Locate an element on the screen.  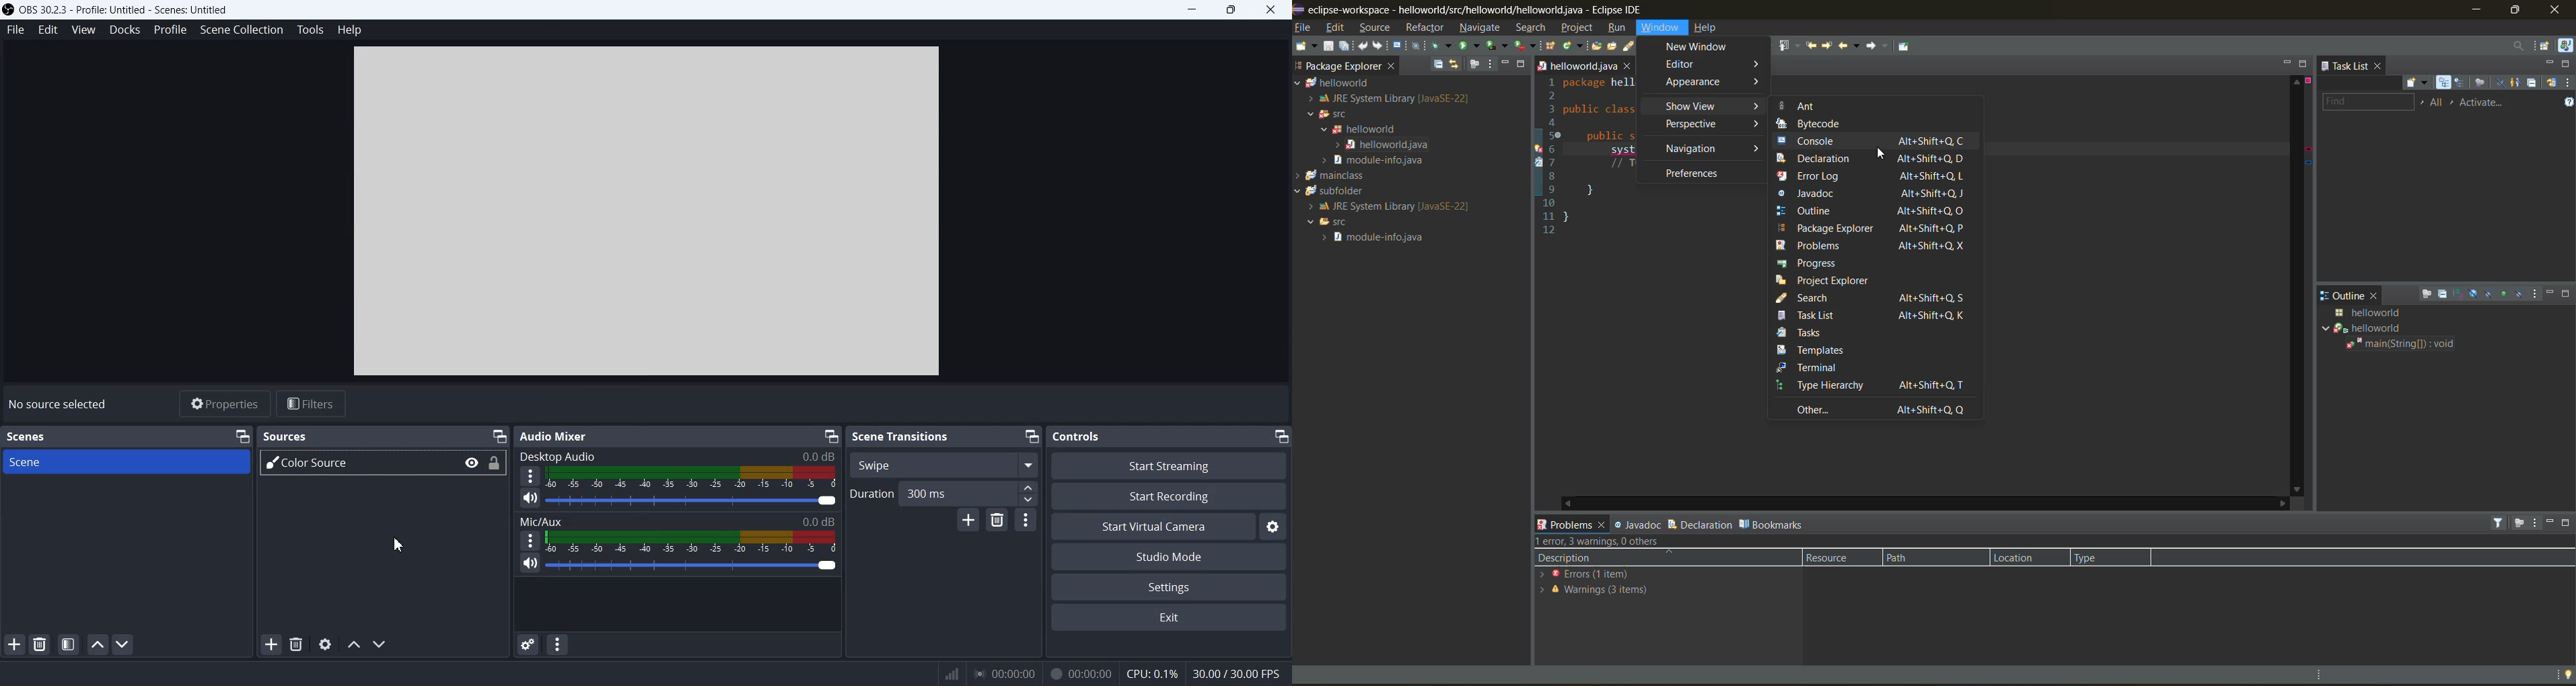
main(string[]:void is located at coordinates (2420, 345).